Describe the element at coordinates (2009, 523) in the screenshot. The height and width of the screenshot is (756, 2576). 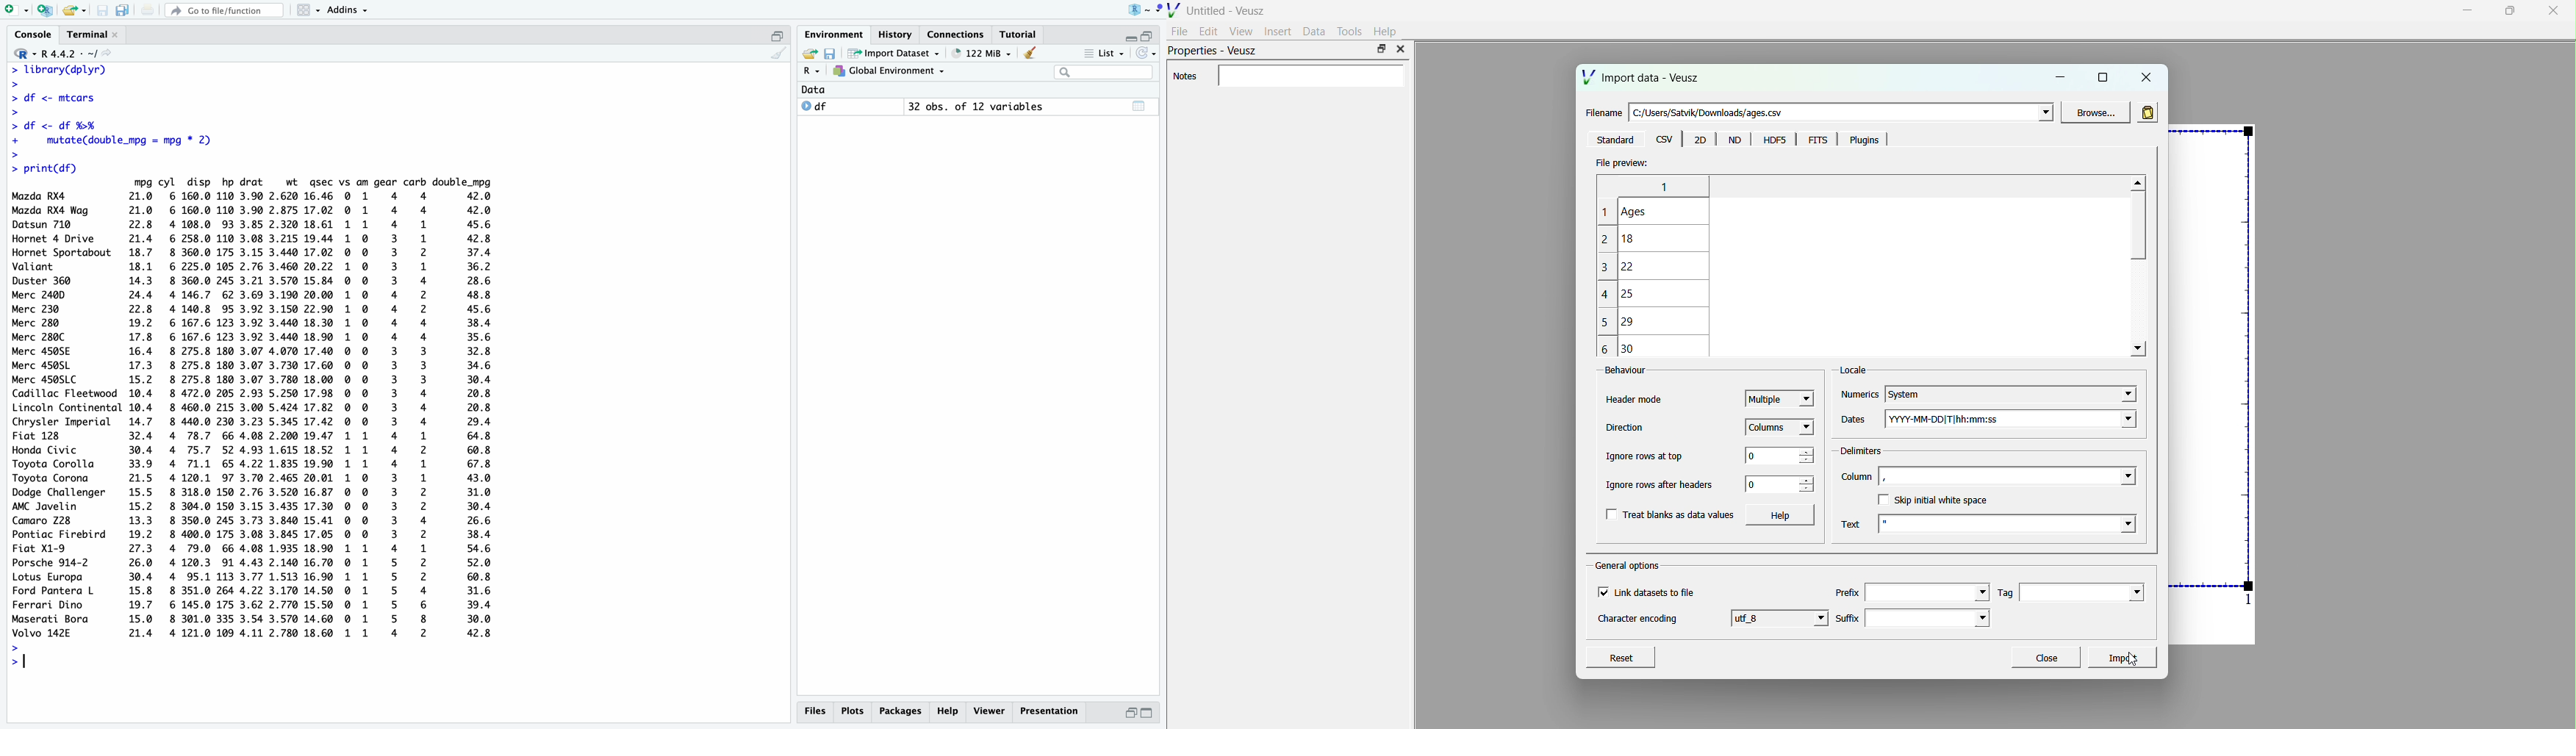
I see `text field` at that location.